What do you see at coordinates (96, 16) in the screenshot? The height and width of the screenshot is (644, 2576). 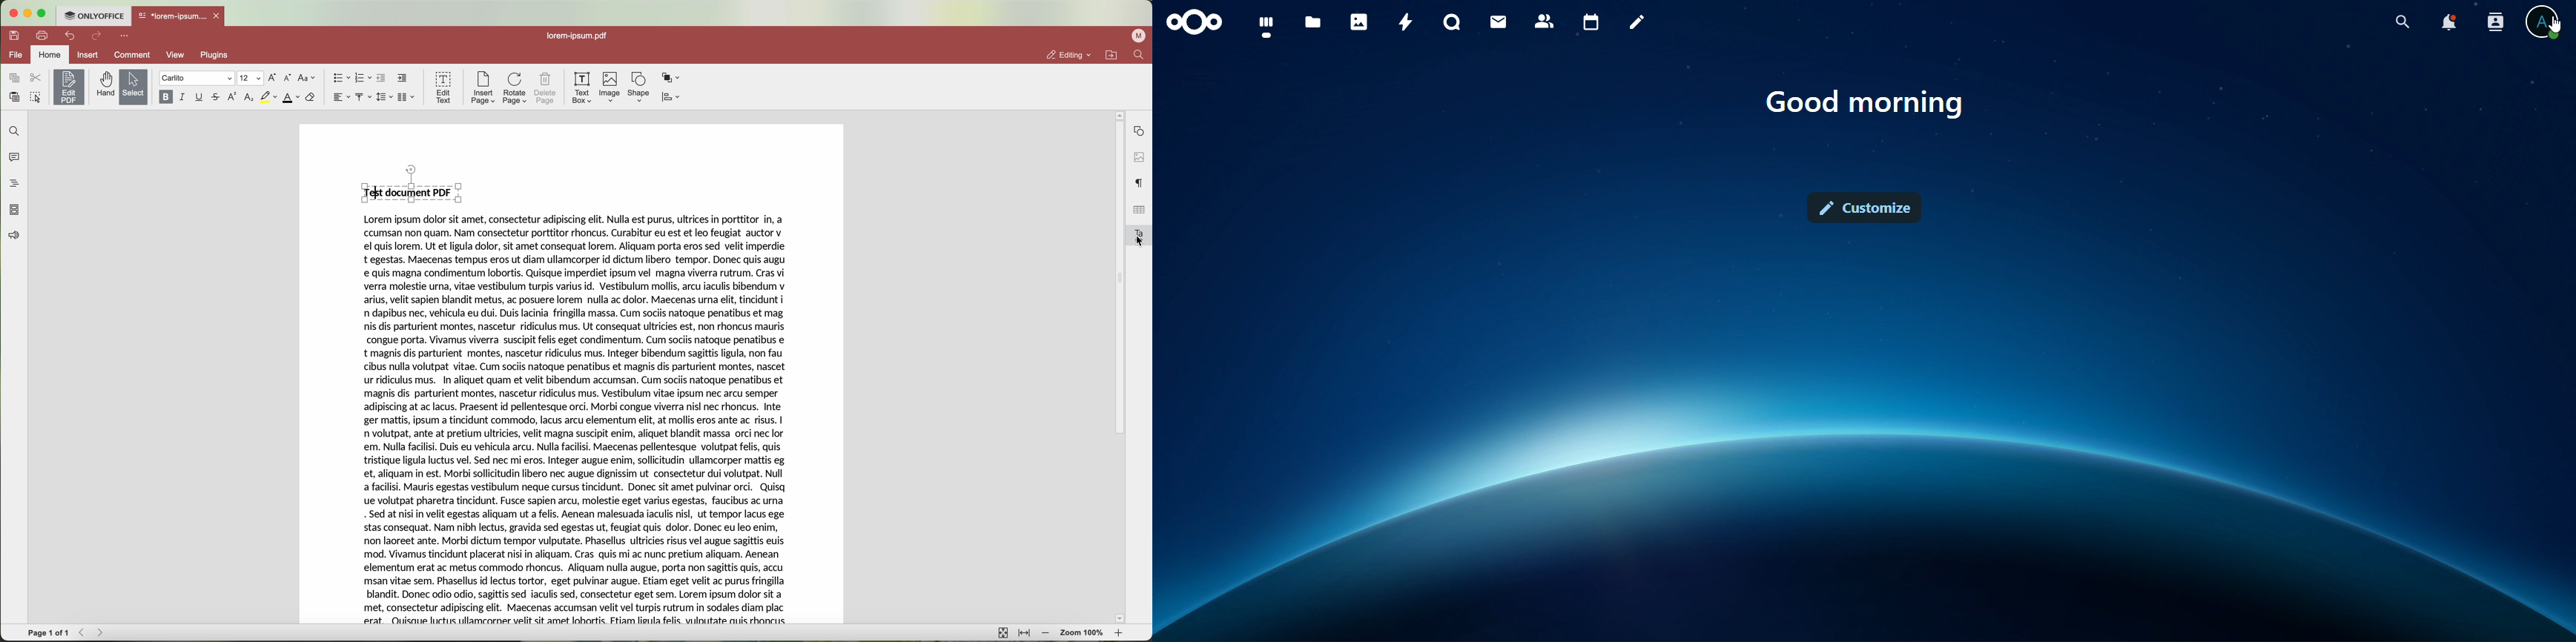 I see `ONLYOFFICE` at bounding box center [96, 16].